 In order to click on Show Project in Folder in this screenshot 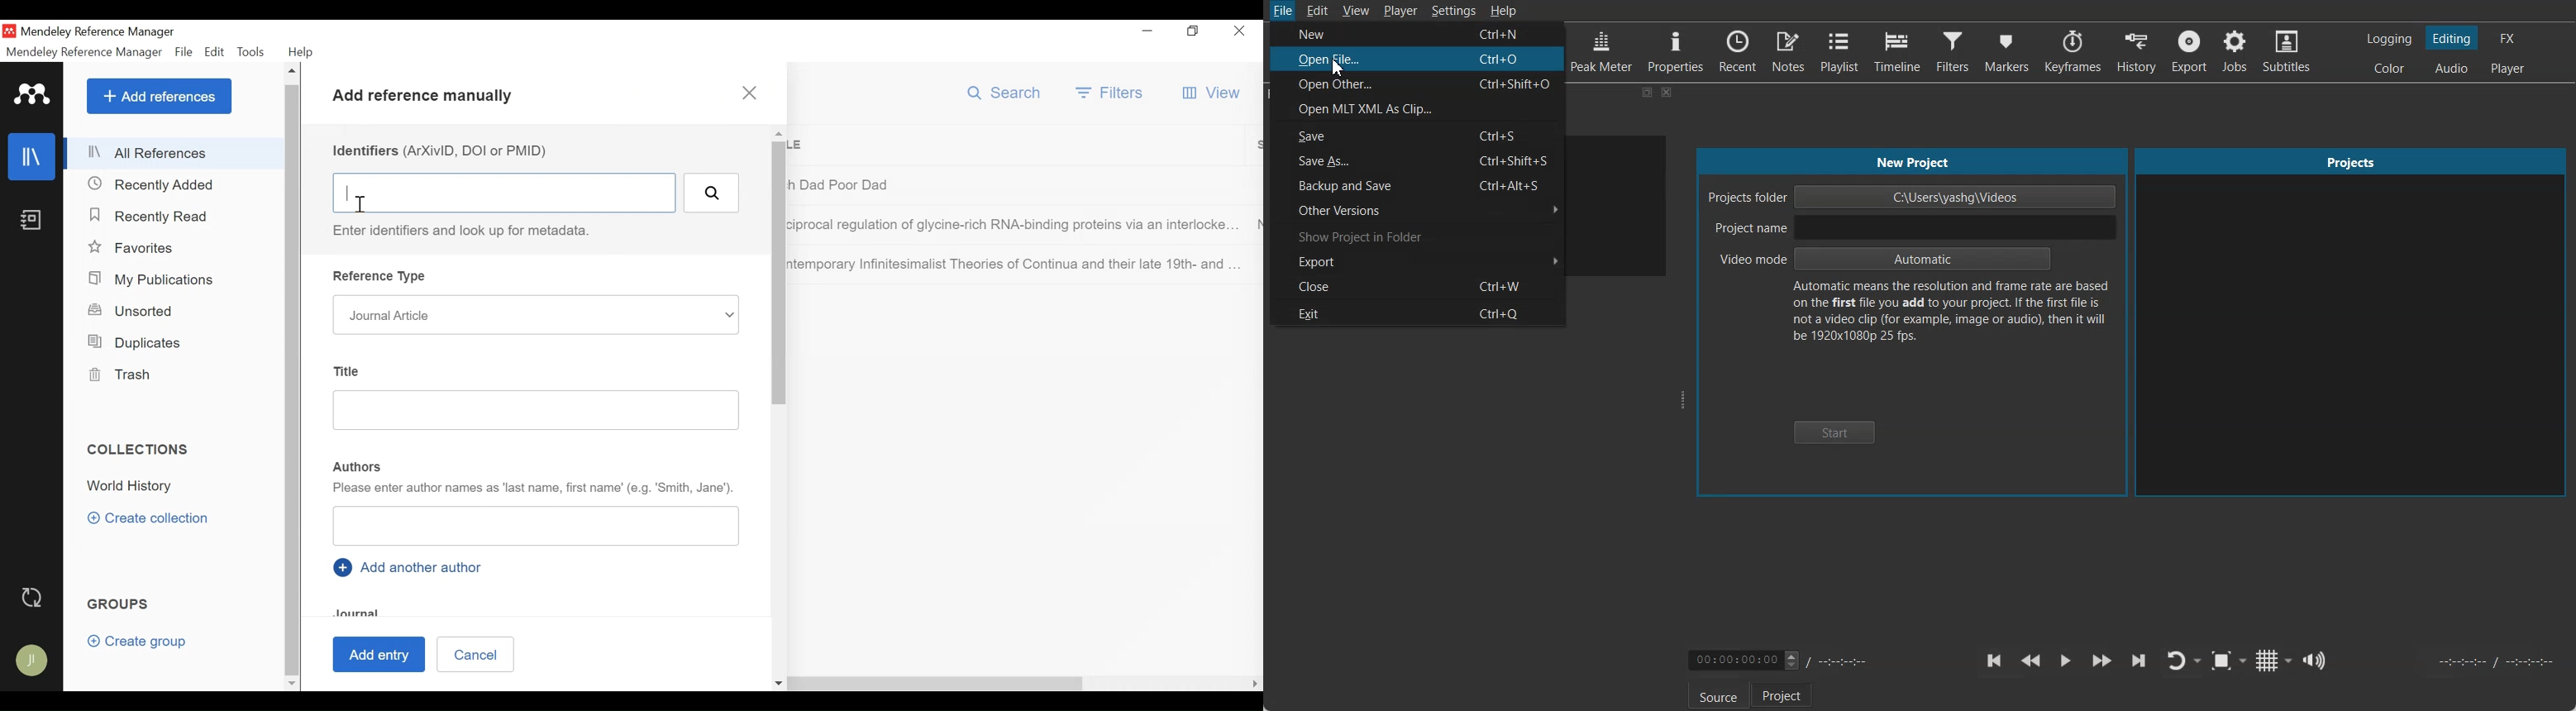, I will do `click(1416, 236)`.